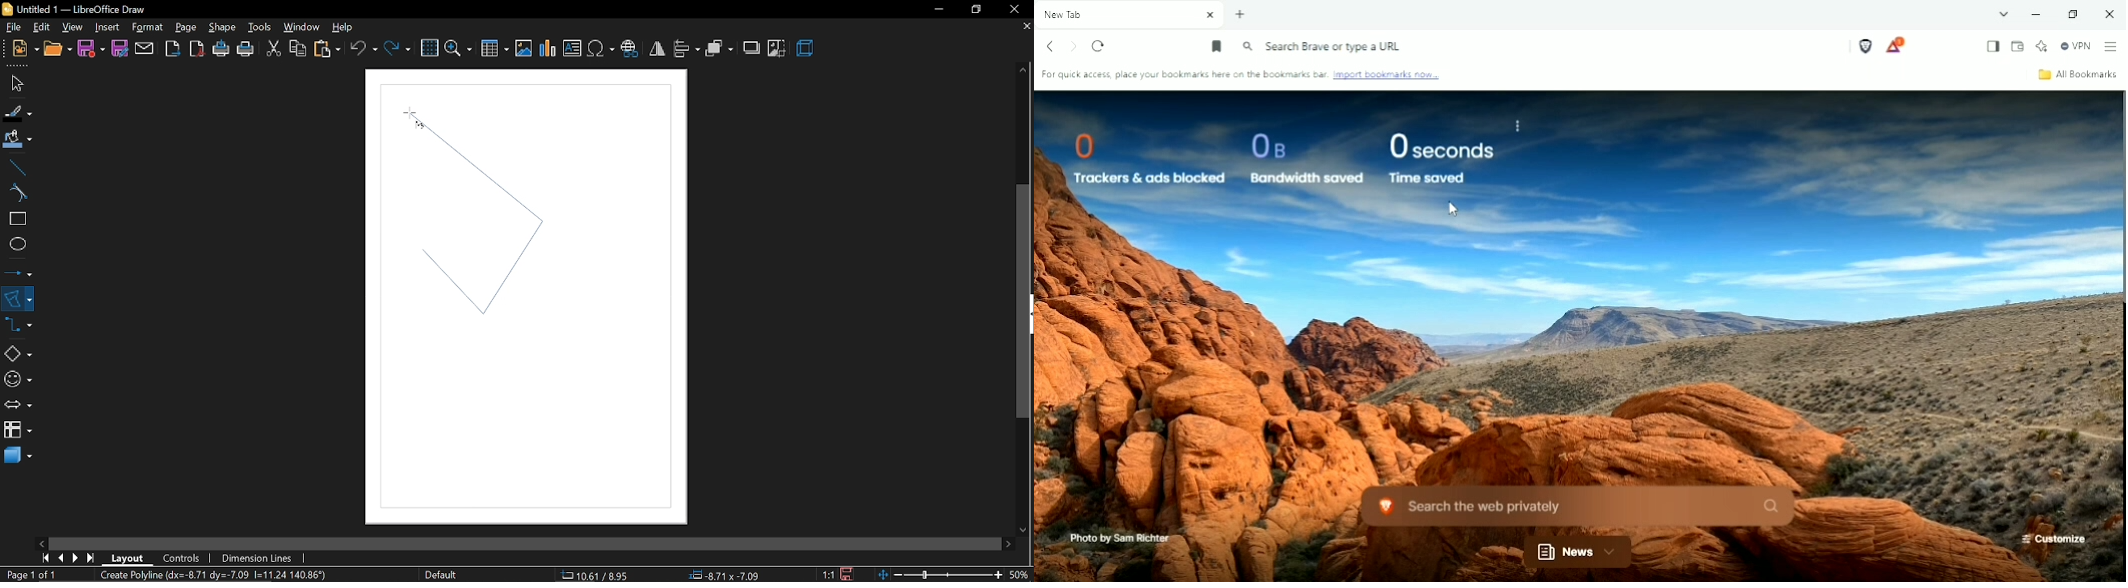 The image size is (2128, 588). Describe the element at coordinates (44, 27) in the screenshot. I see `edit` at that location.